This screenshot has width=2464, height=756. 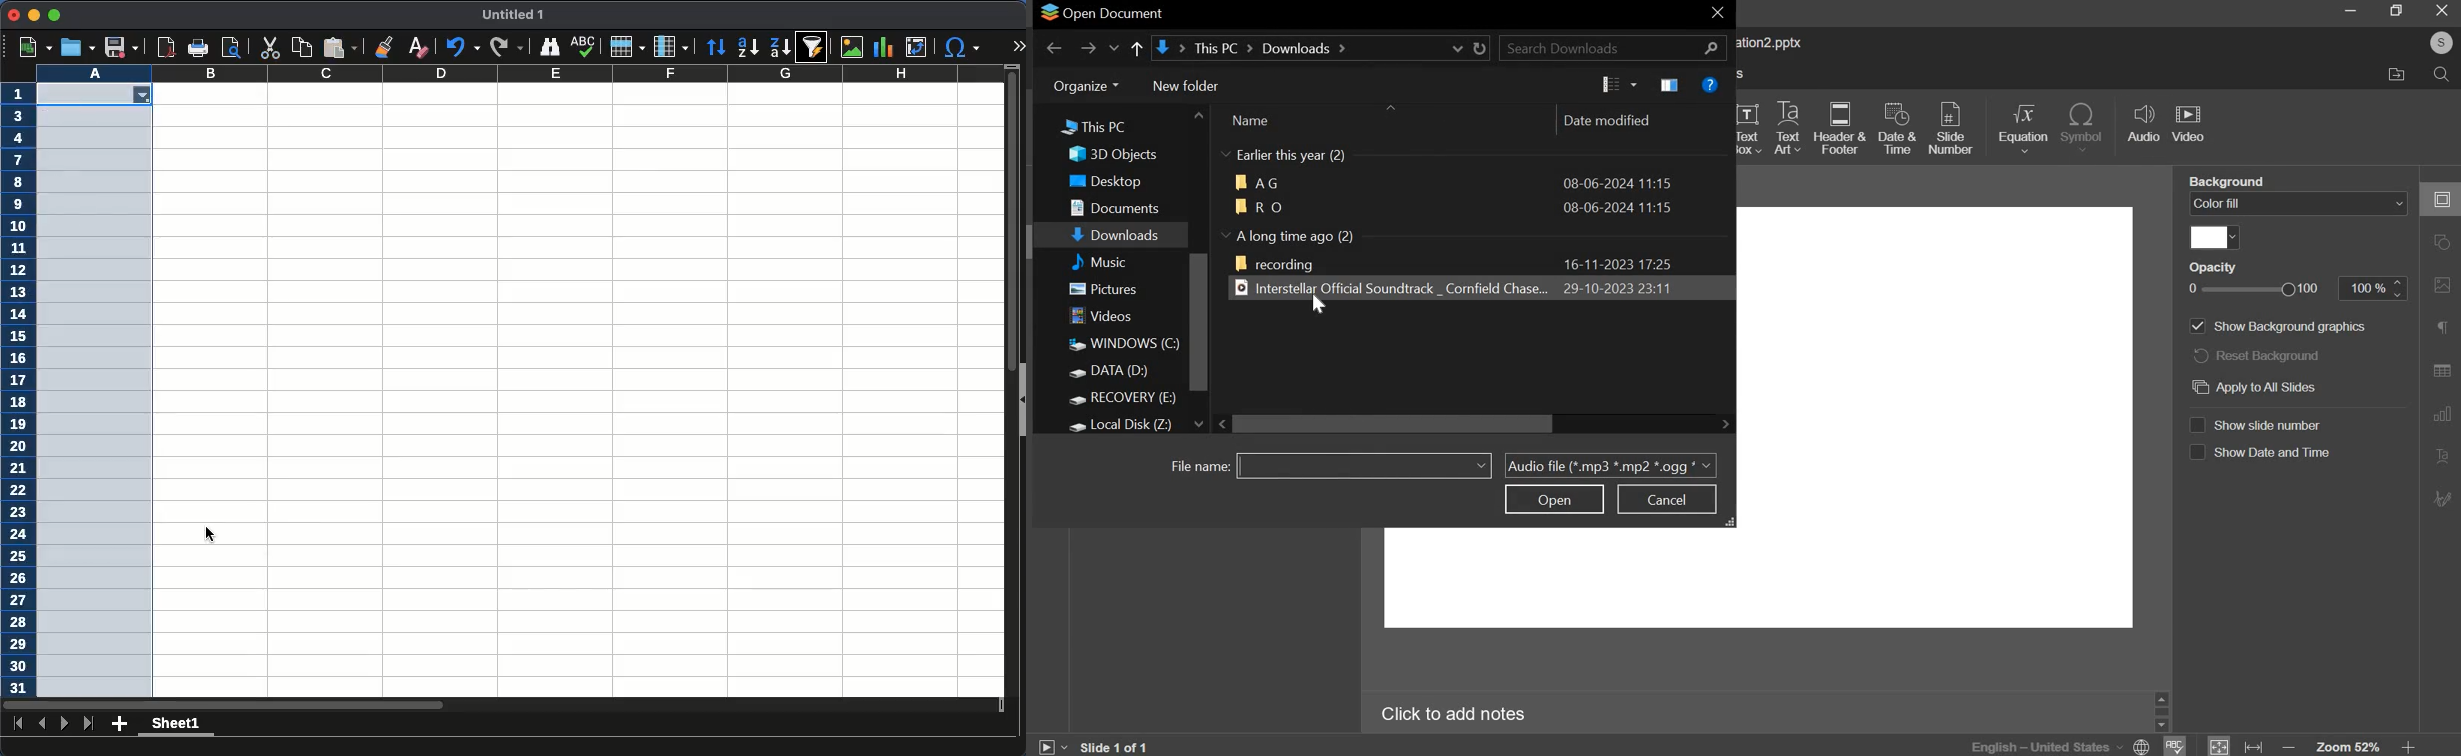 I want to click on show/hide, so click(x=1226, y=154).